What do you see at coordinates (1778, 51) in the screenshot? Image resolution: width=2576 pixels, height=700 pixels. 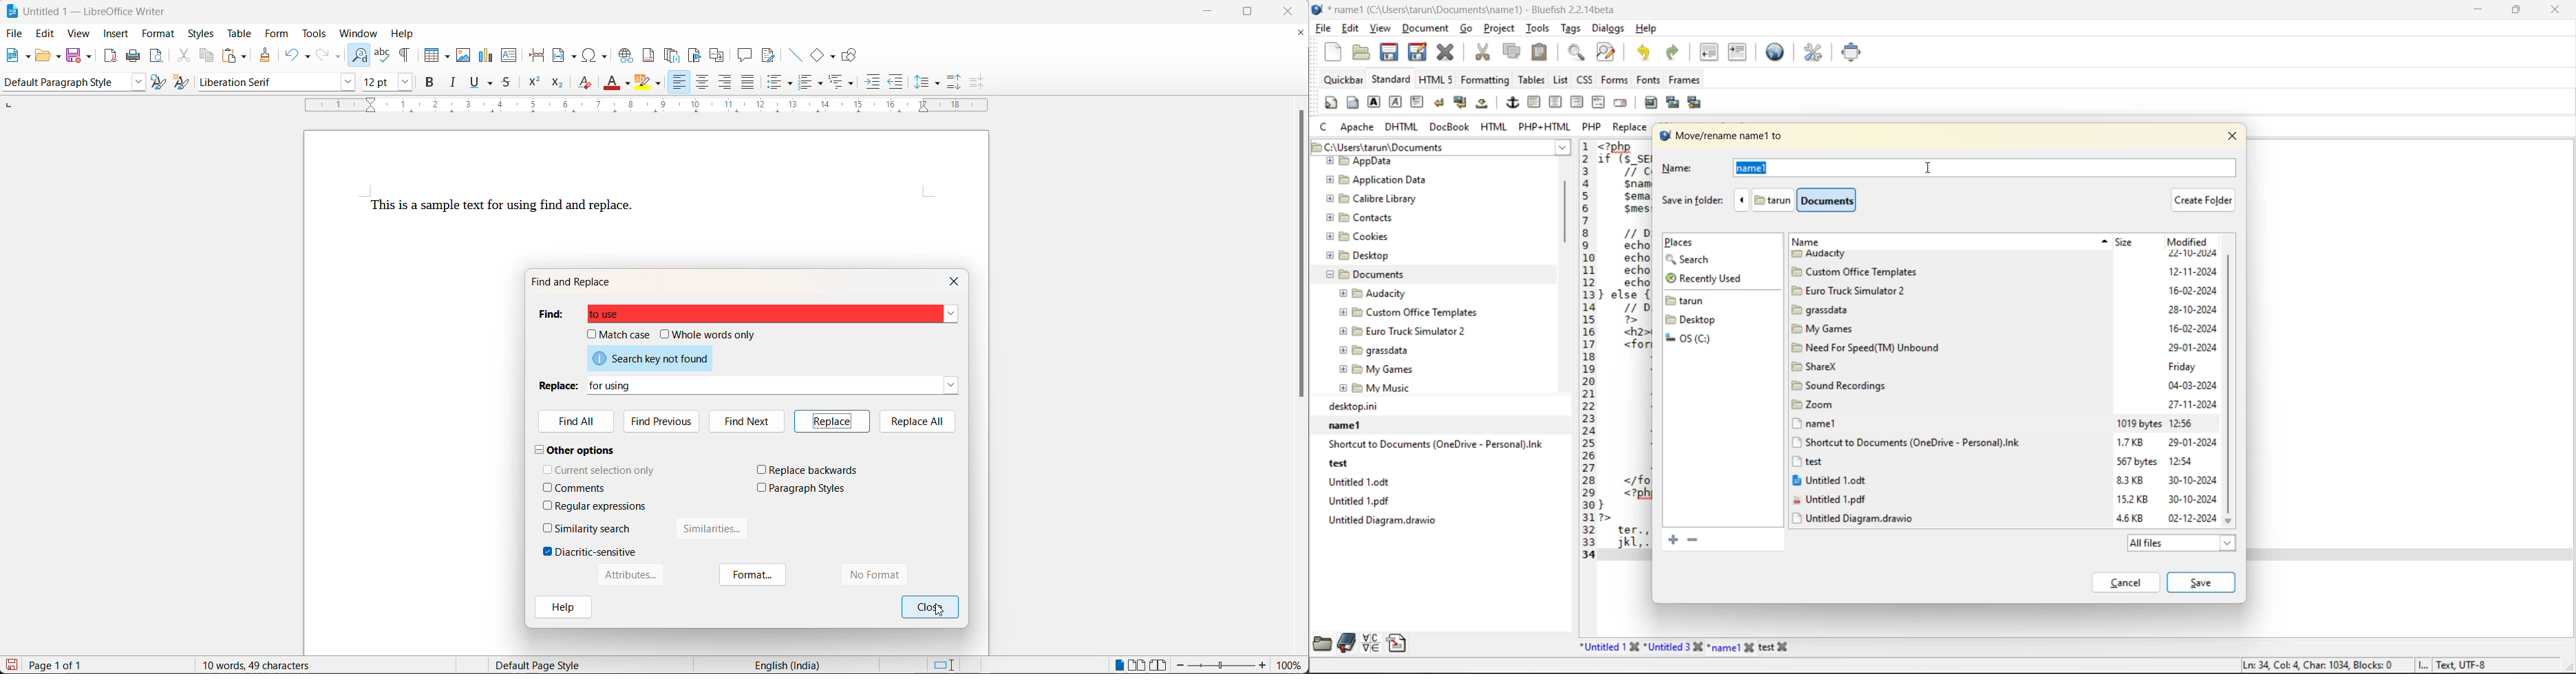 I see `preview in browser` at bounding box center [1778, 51].